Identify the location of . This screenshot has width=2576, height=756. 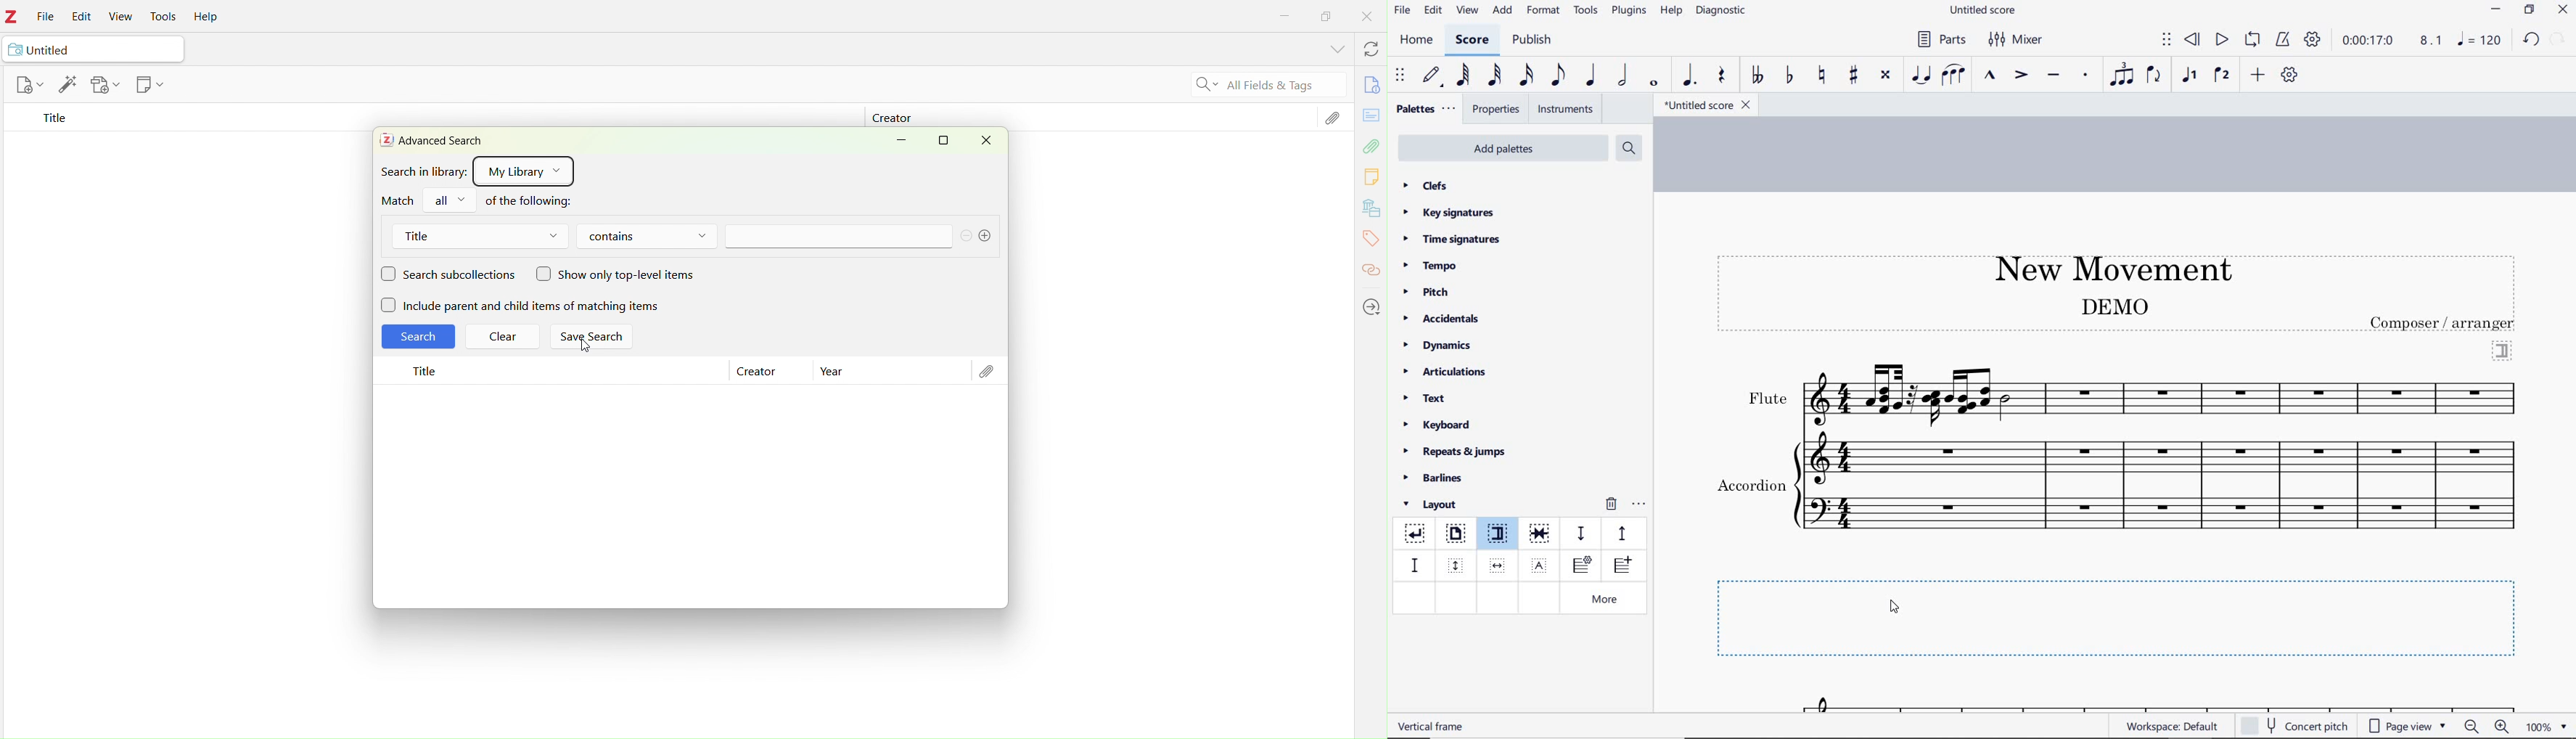
(14, 20).